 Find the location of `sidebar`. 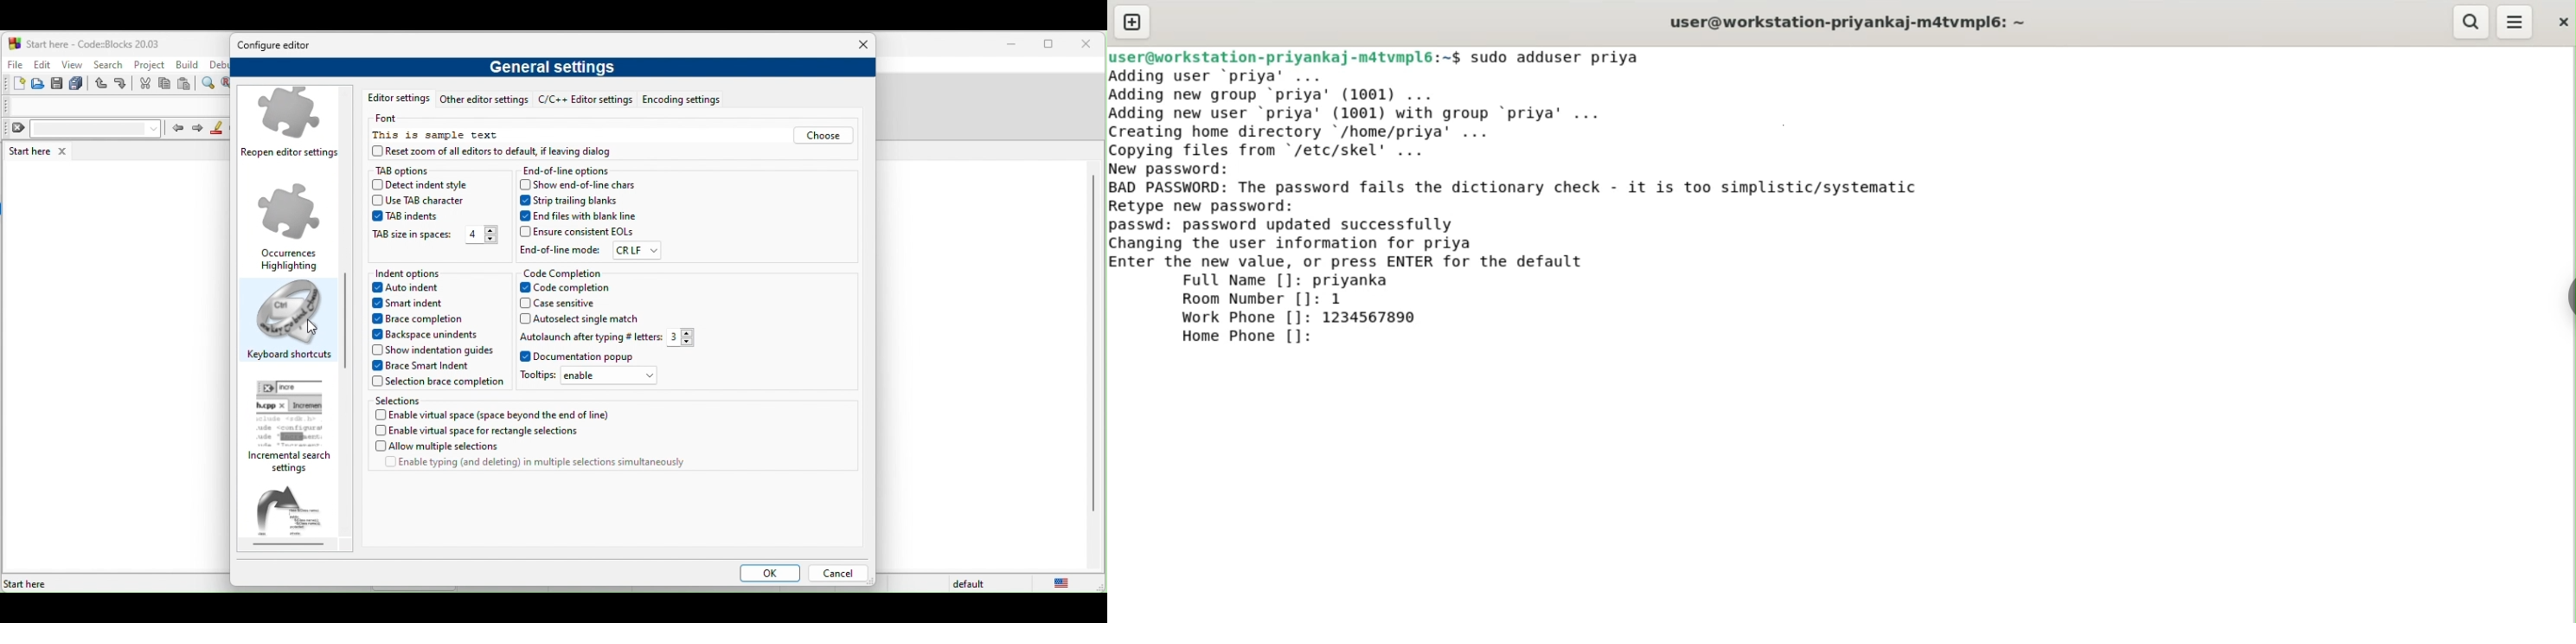

sidebar is located at coordinates (2569, 298).